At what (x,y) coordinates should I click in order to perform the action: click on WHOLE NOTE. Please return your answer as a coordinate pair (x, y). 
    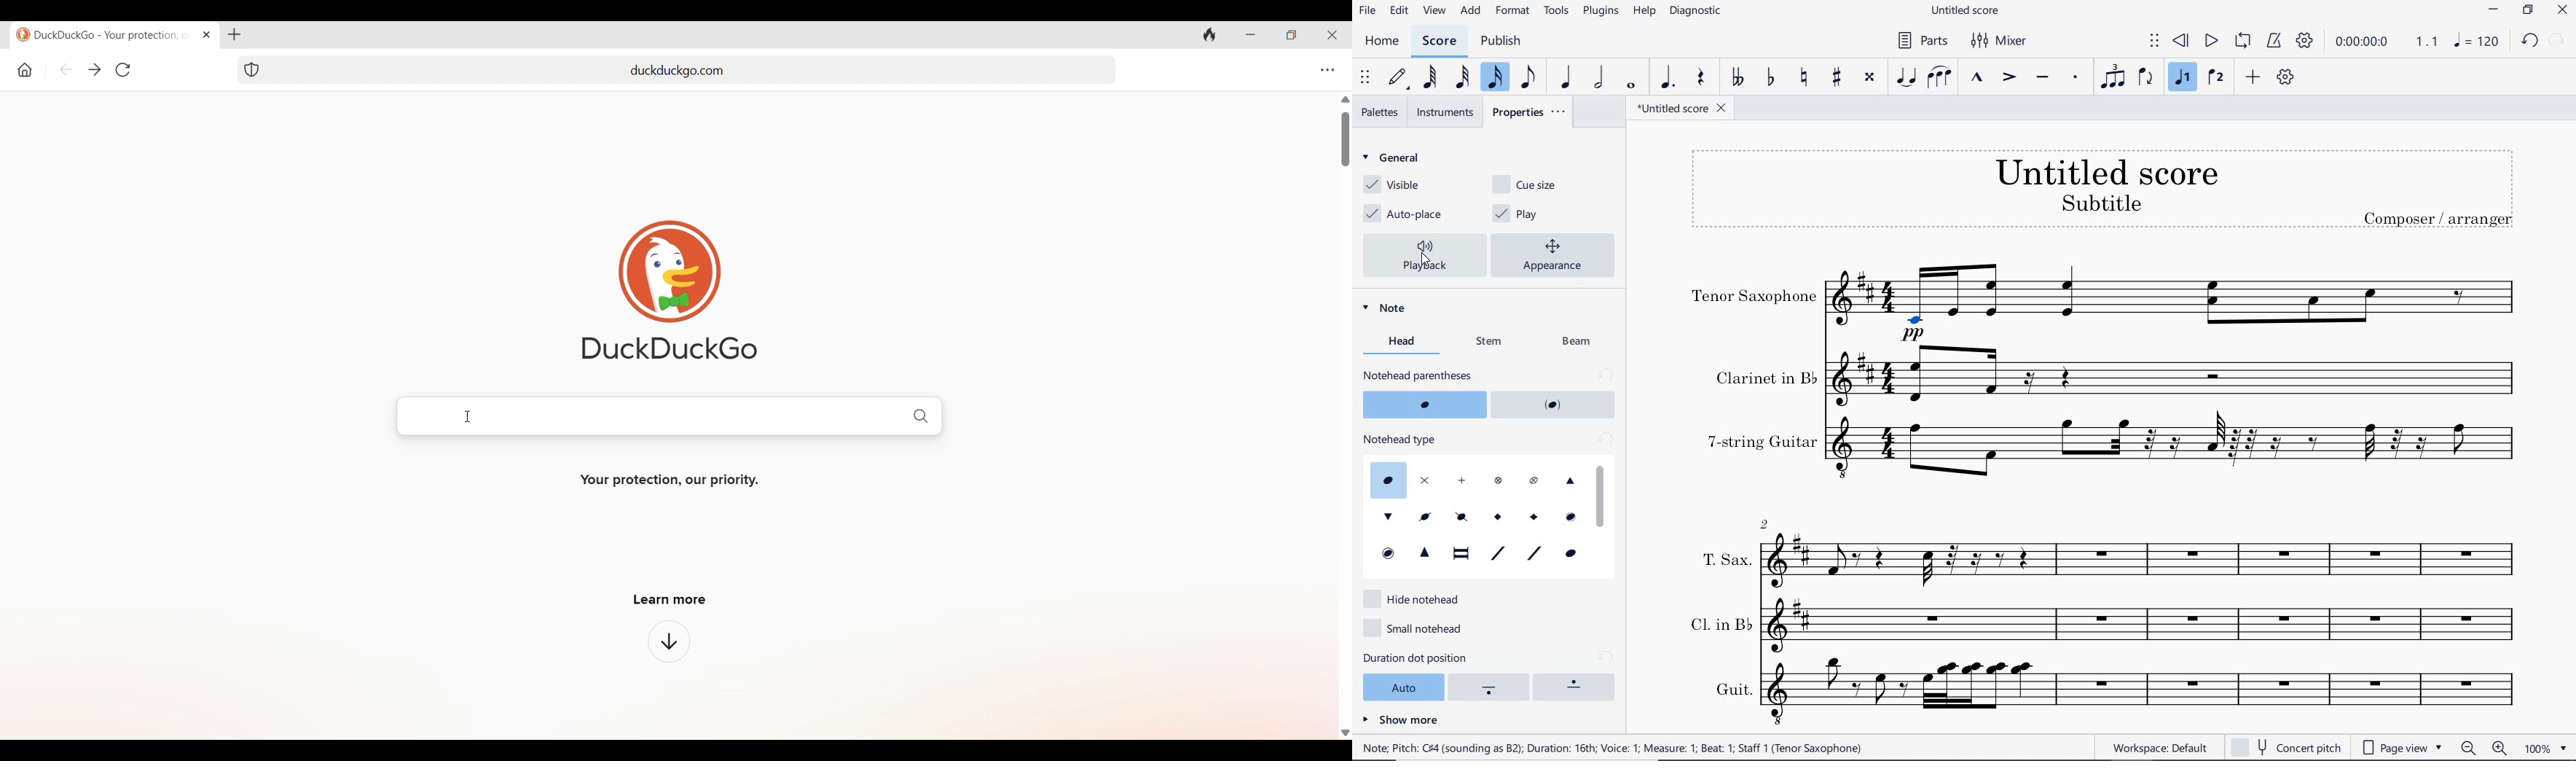
    Looking at the image, I should click on (1633, 85).